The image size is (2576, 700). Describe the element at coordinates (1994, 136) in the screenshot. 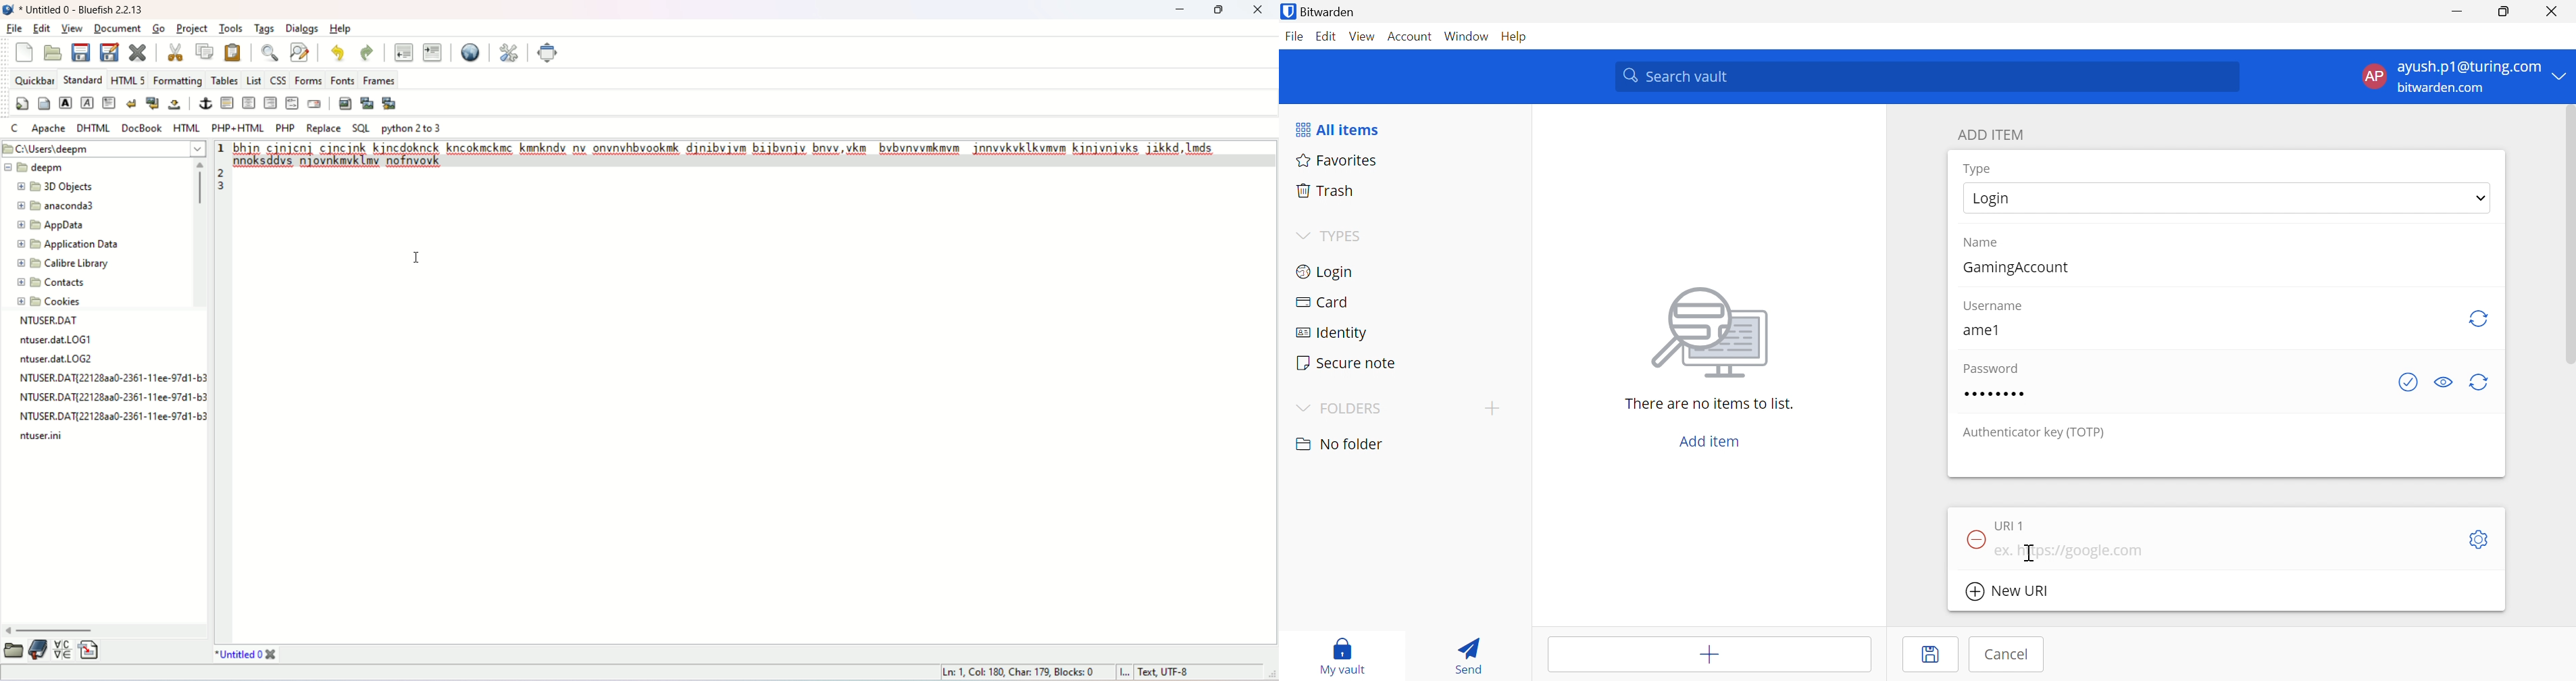

I see `ADD ITEM` at that location.